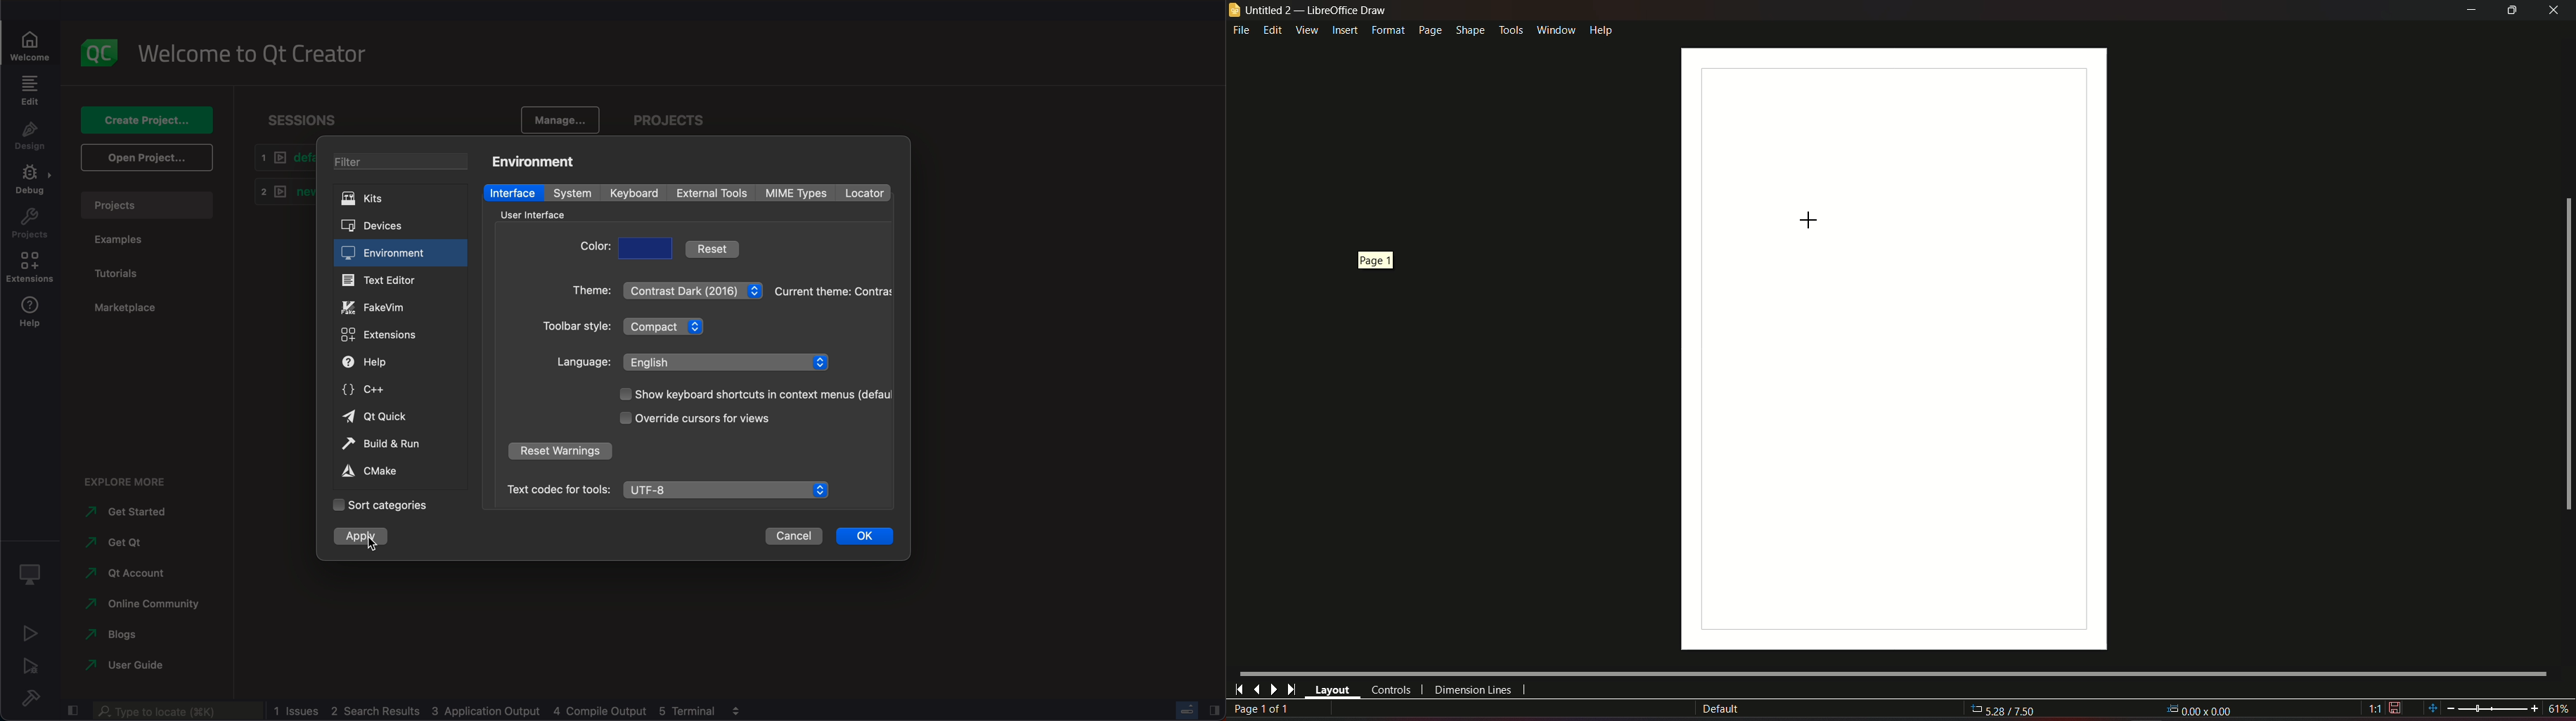 The width and height of the screenshot is (2576, 728). I want to click on new1, so click(283, 193).